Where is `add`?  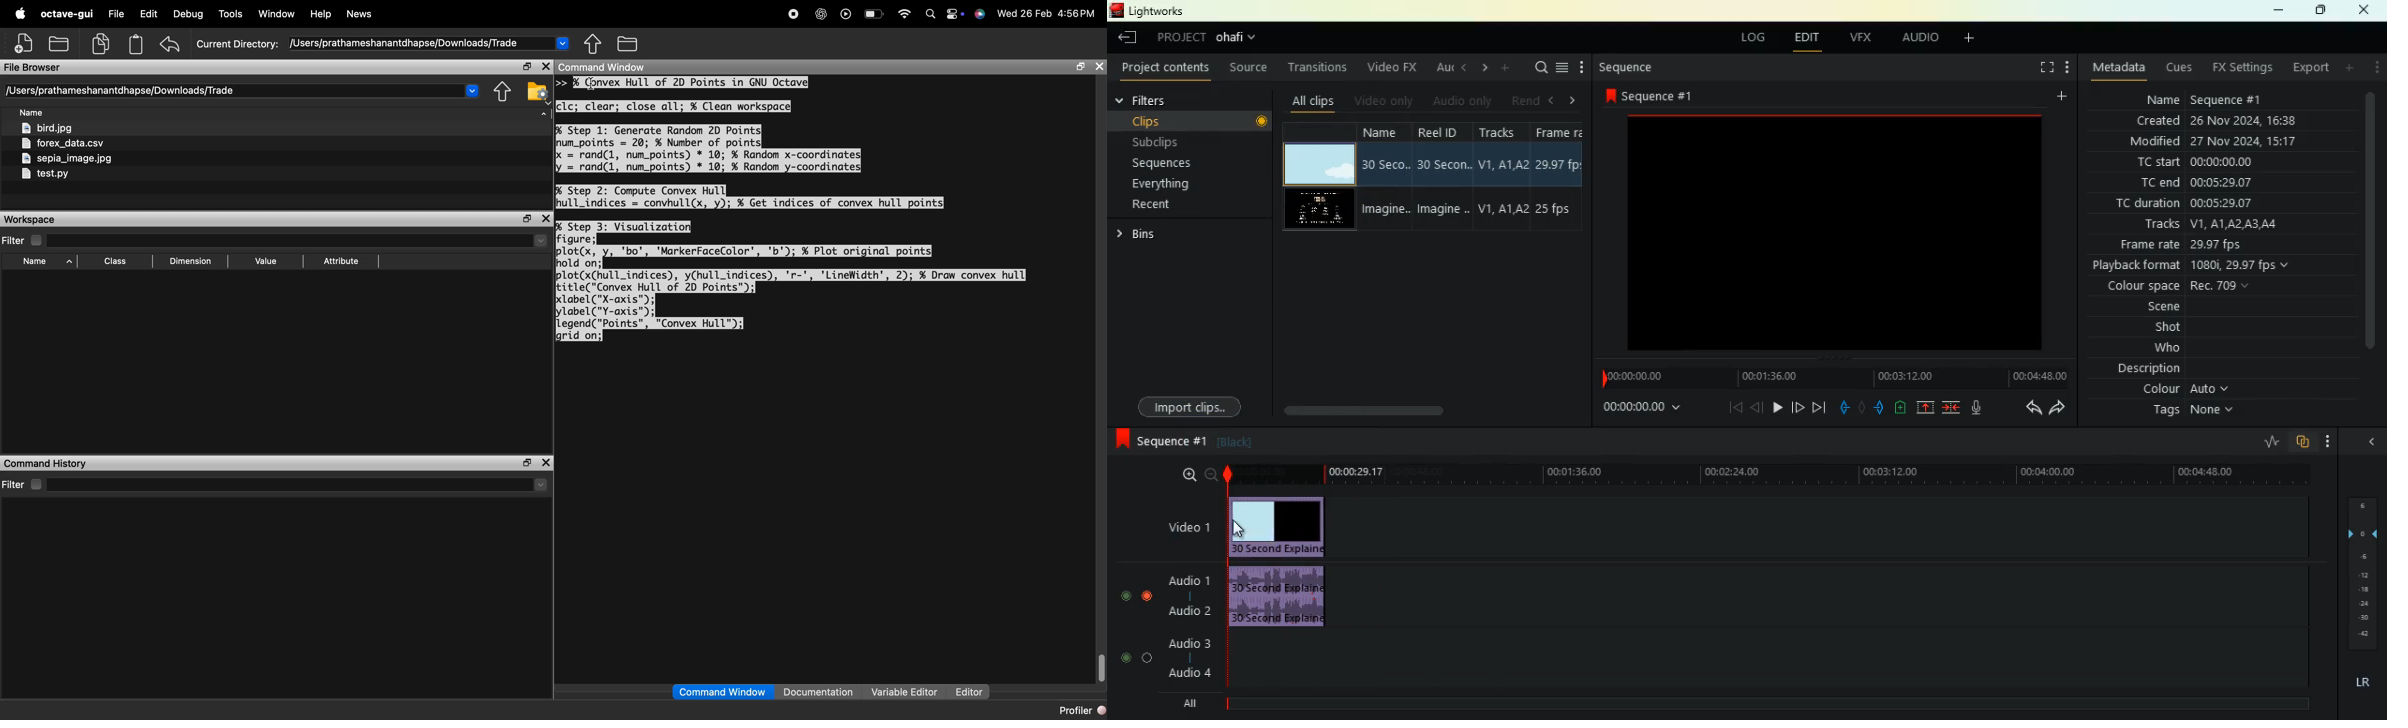 add is located at coordinates (1506, 68).